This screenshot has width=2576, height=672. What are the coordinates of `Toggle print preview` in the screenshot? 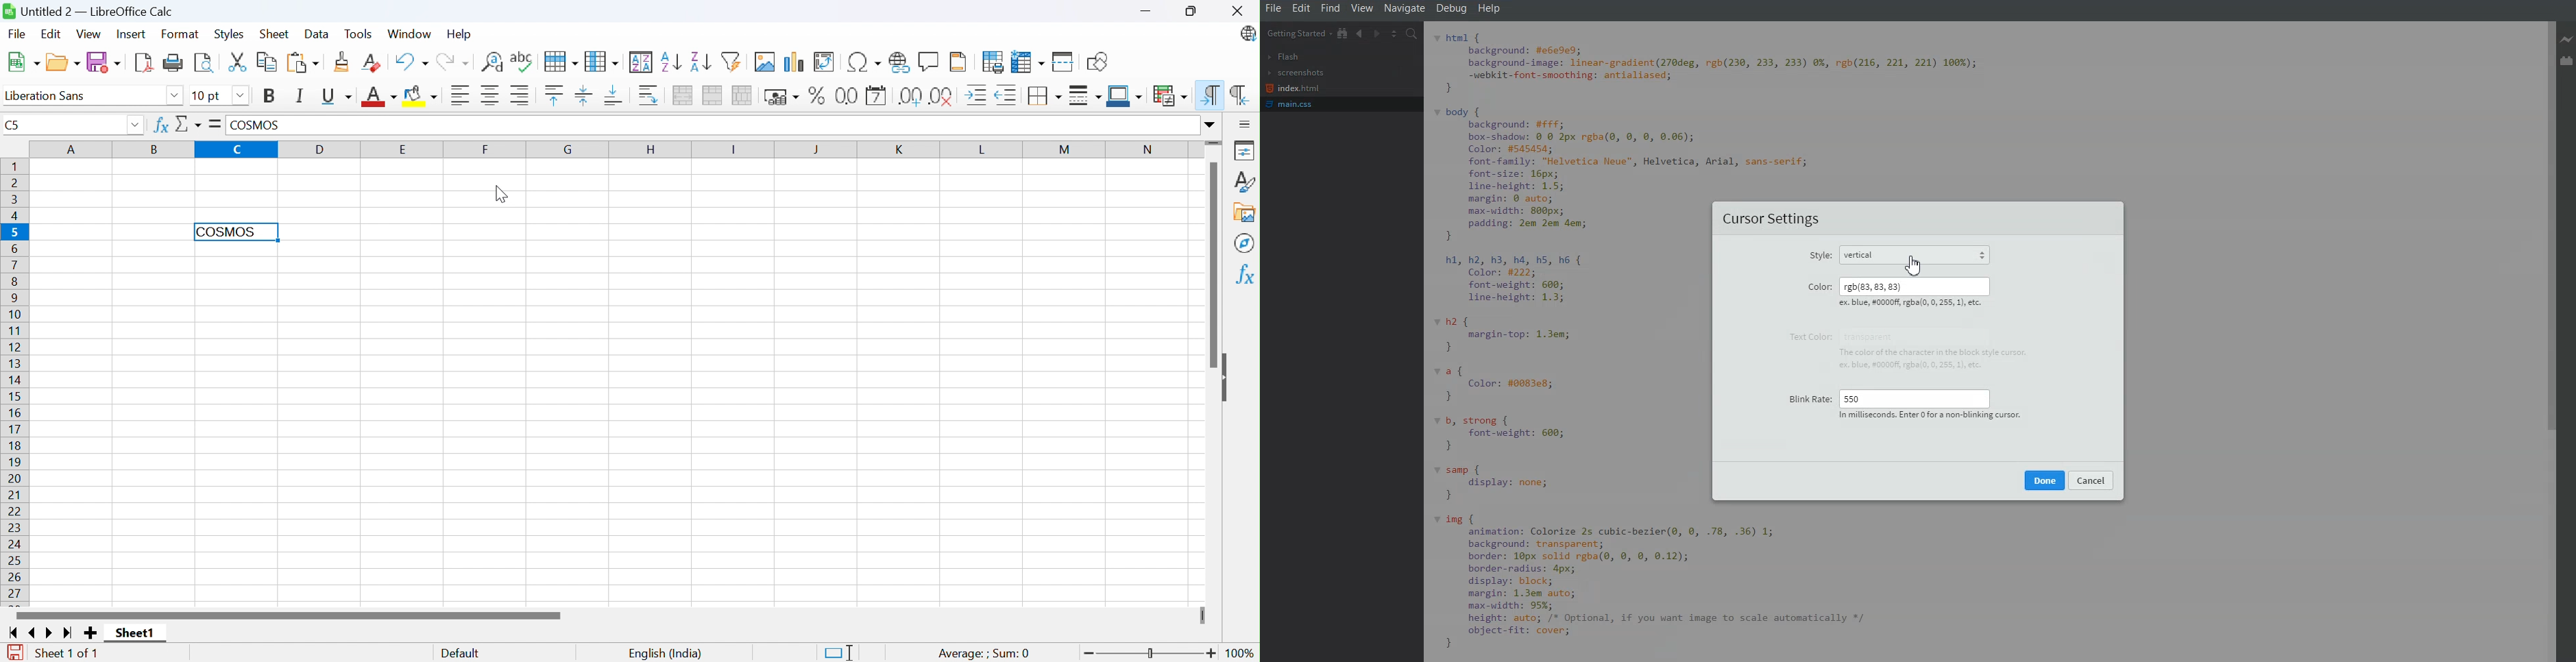 It's located at (205, 63).